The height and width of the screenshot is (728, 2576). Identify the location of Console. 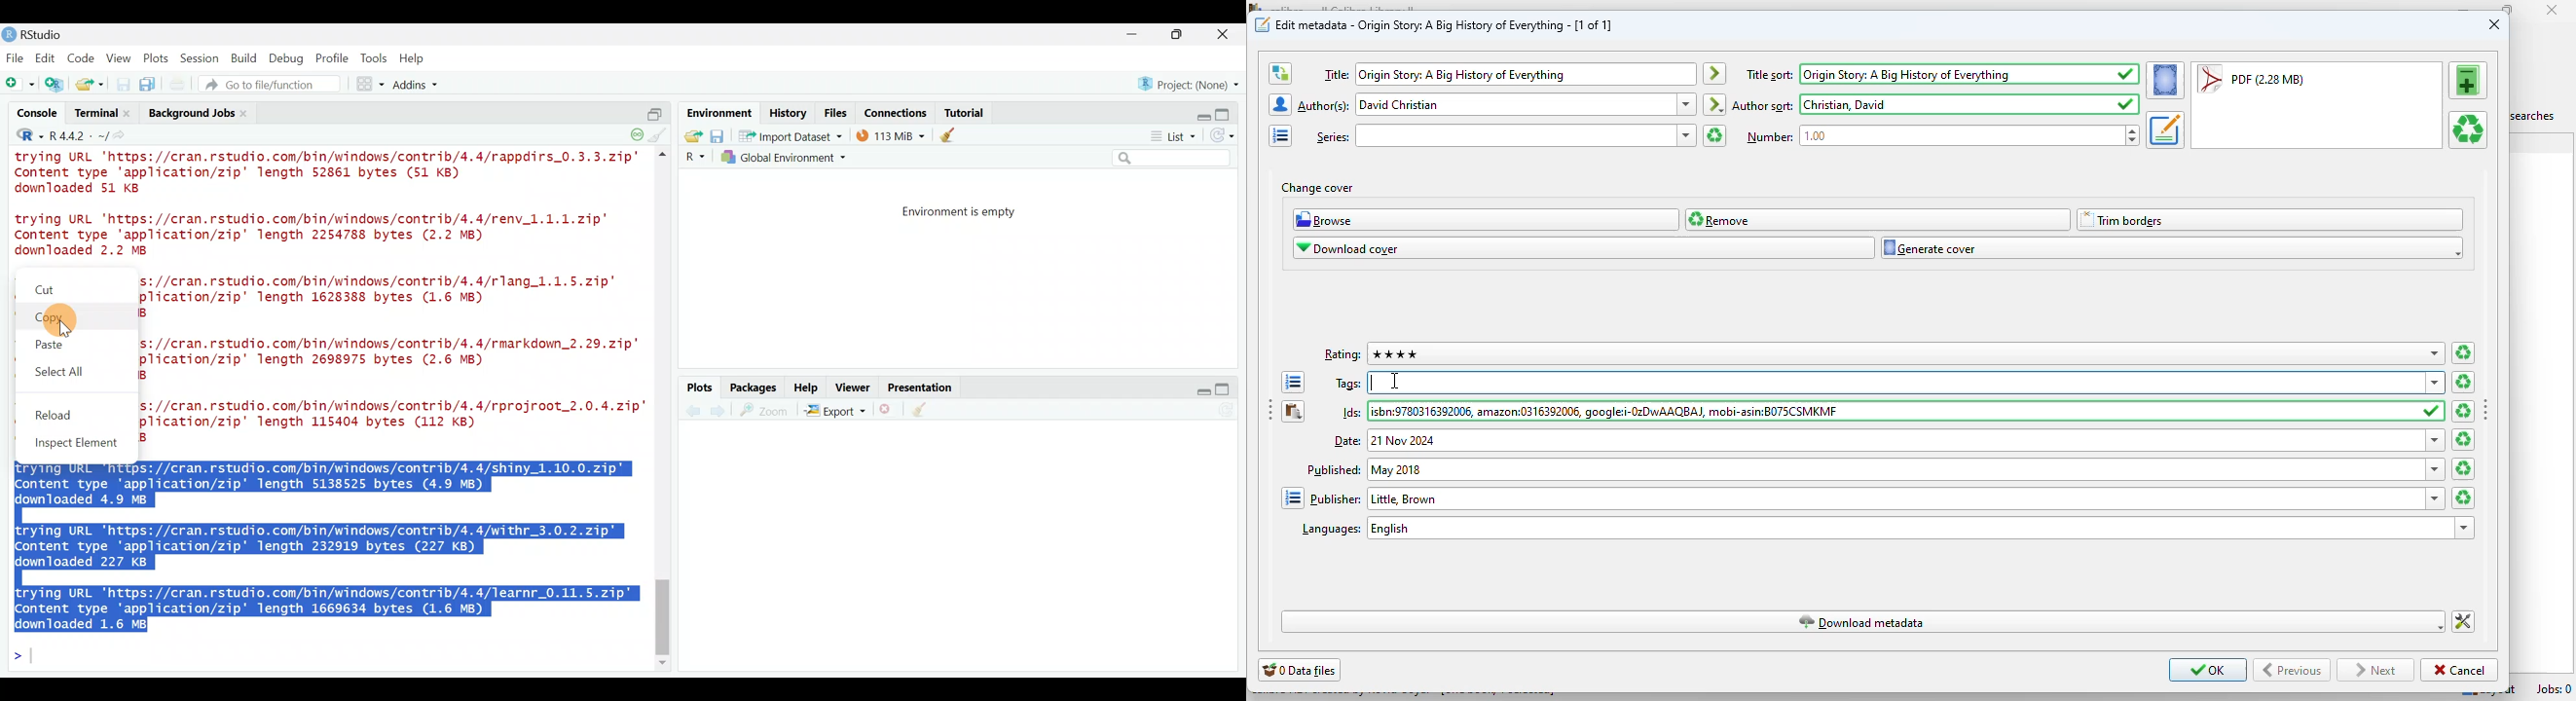
(38, 115).